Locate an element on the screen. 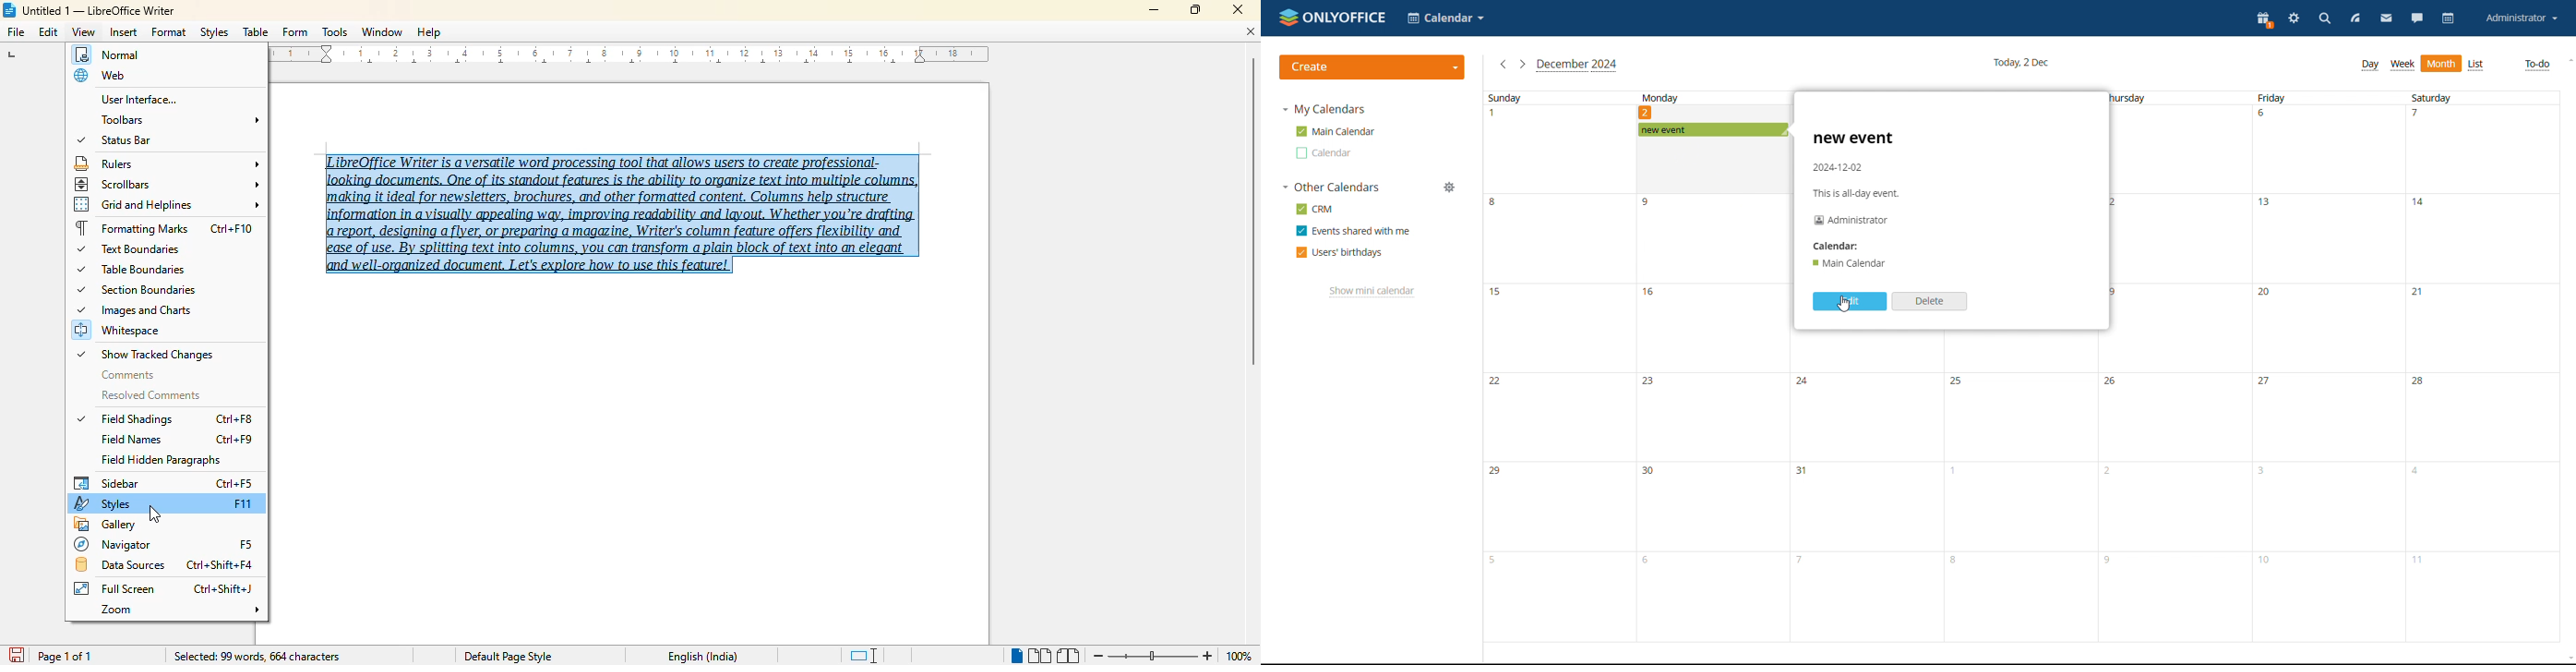 This screenshot has height=672, width=2576. field shadings is located at coordinates (164, 419).